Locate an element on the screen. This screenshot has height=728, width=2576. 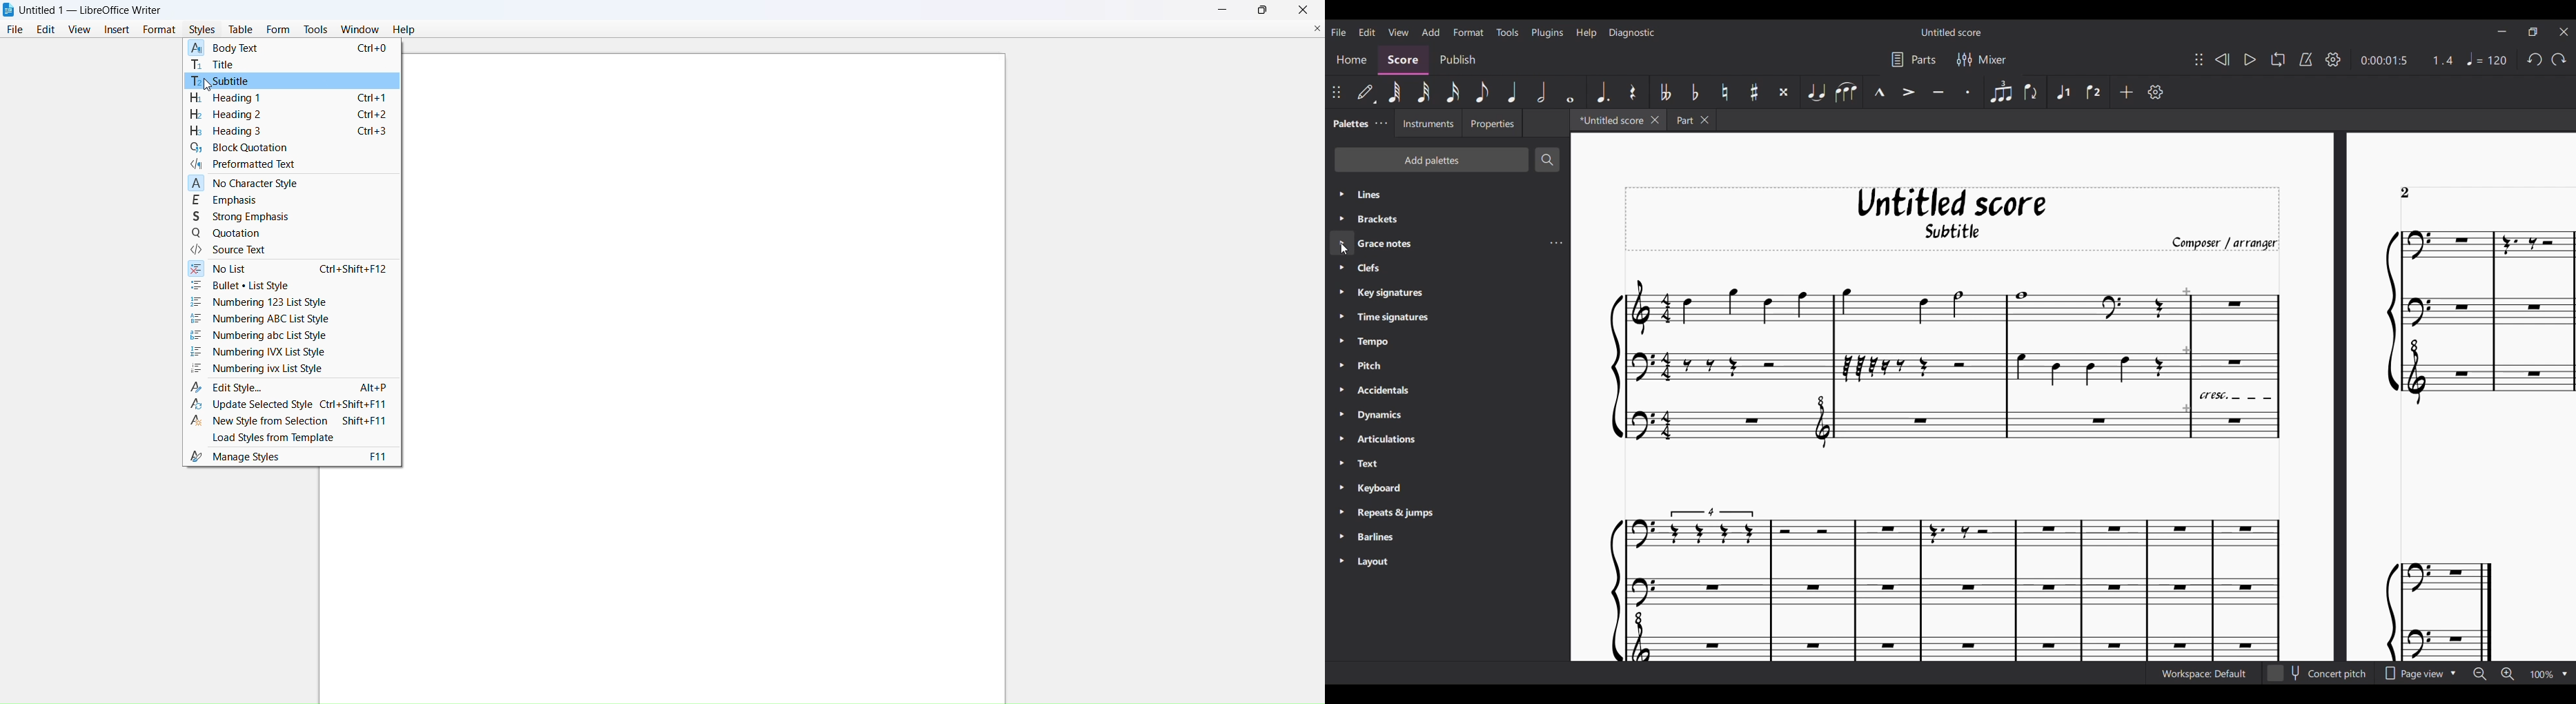
Customize toolbar is located at coordinates (2156, 92).